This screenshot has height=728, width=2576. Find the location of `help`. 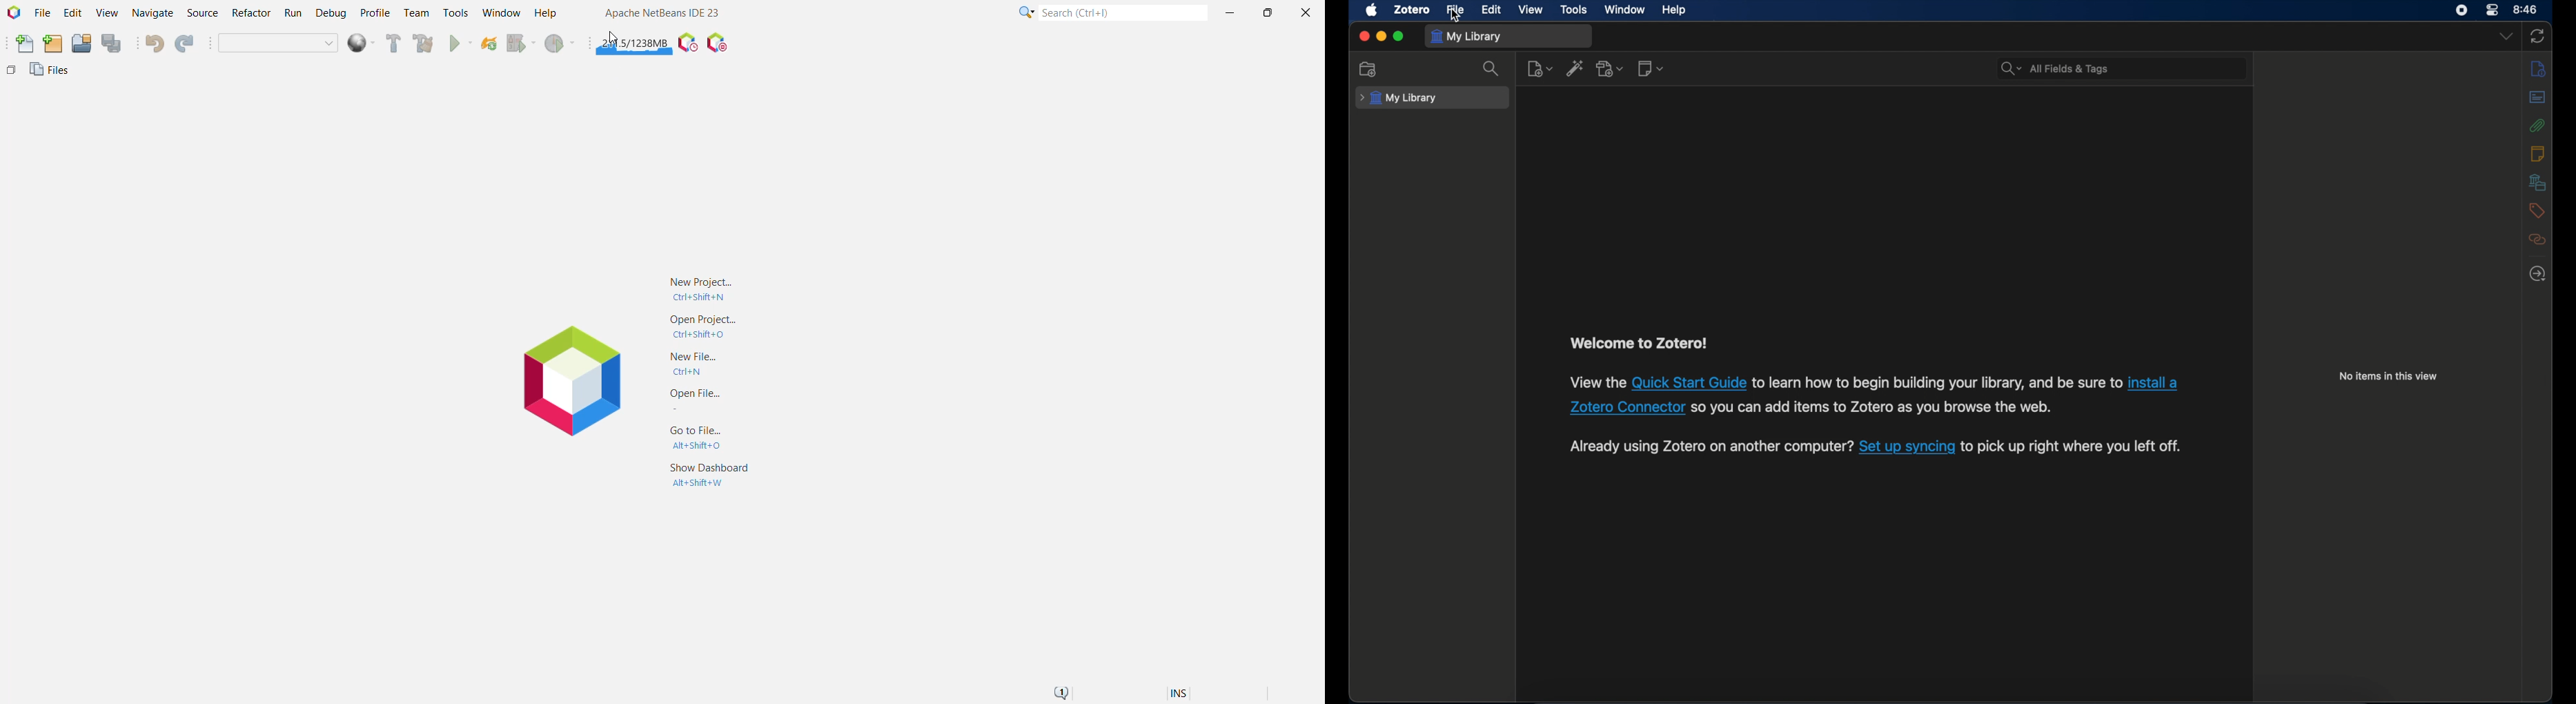

help is located at coordinates (1674, 10).